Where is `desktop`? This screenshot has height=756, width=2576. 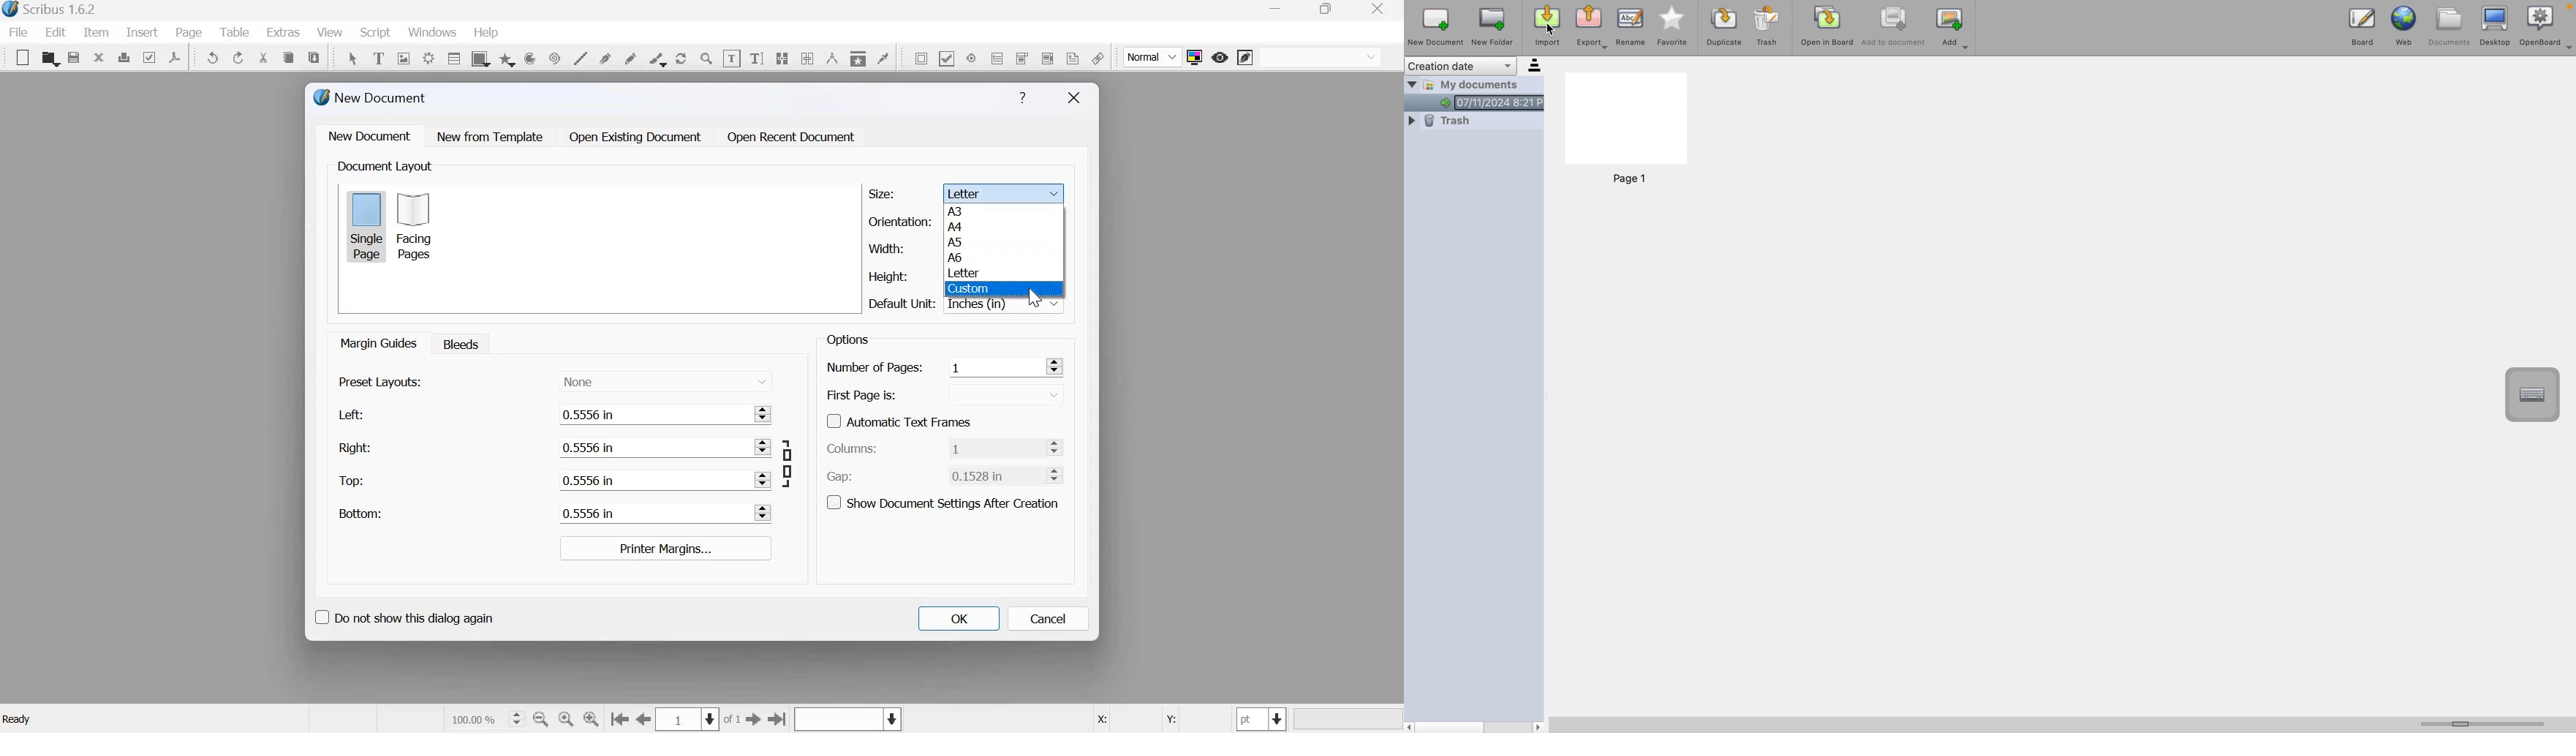
desktop is located at coordinates (2494, 24).